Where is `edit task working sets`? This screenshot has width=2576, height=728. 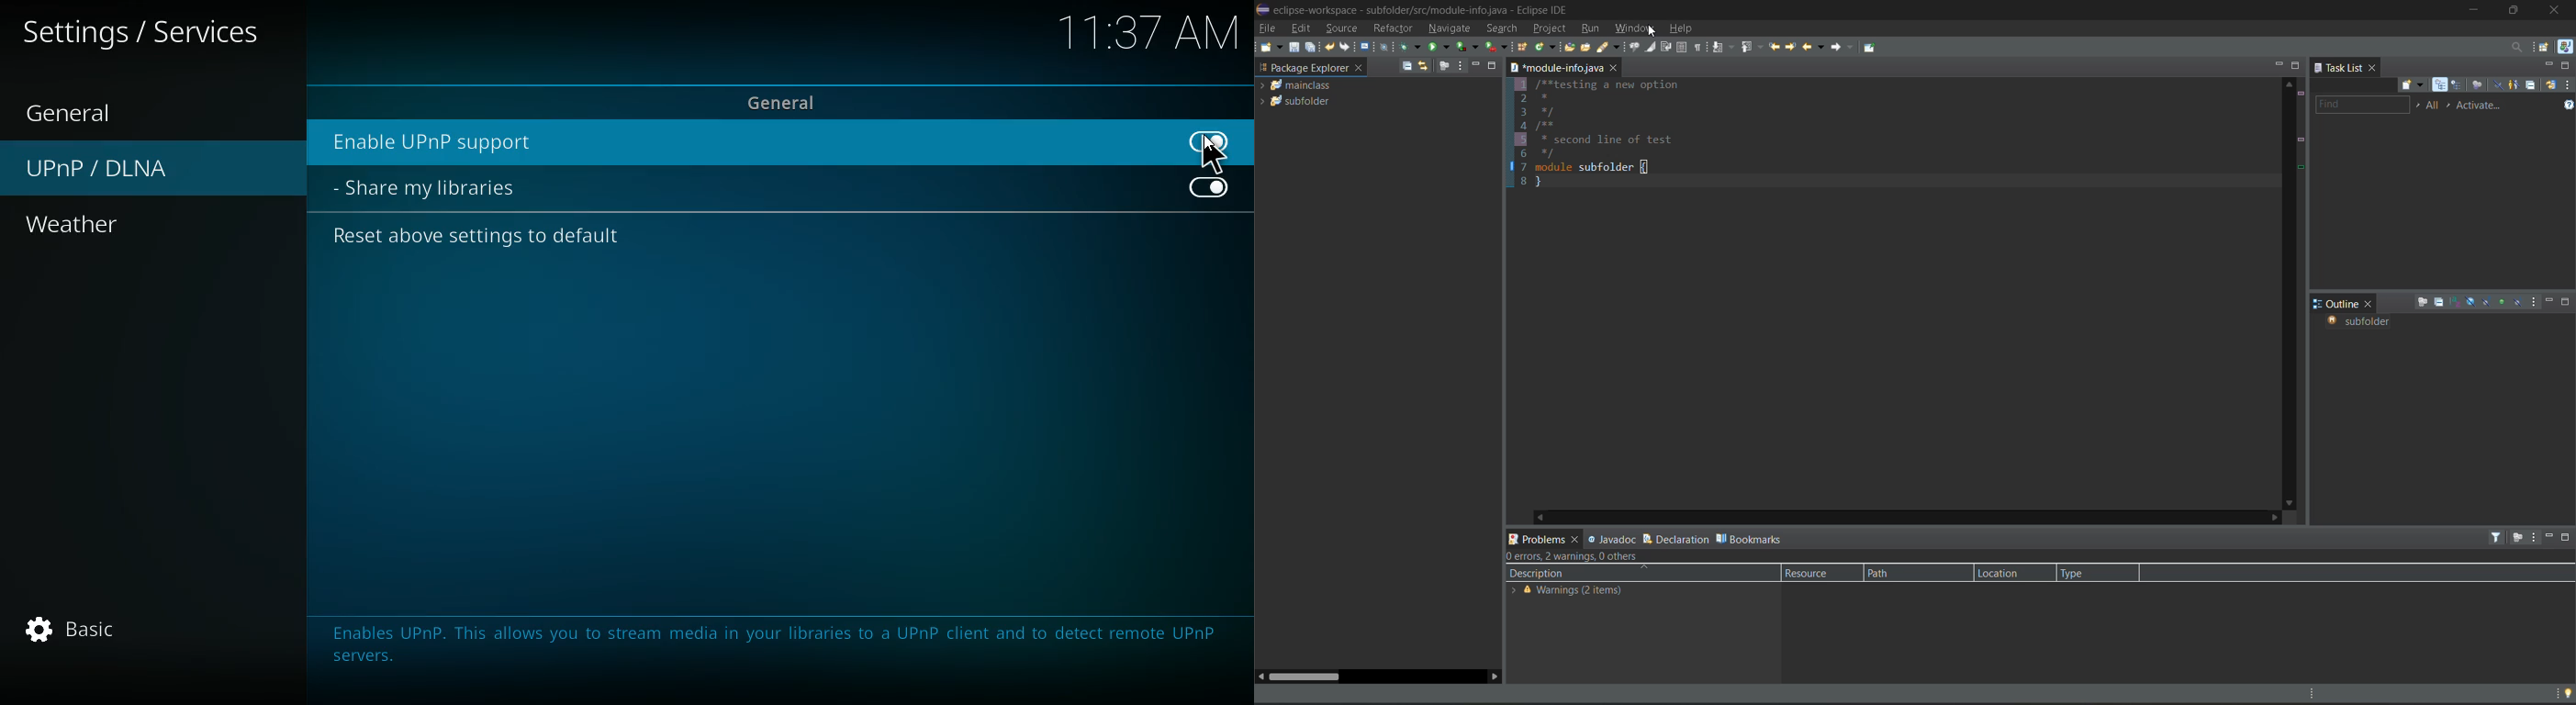 edit task working sets is located at coordinates (2433, 106).